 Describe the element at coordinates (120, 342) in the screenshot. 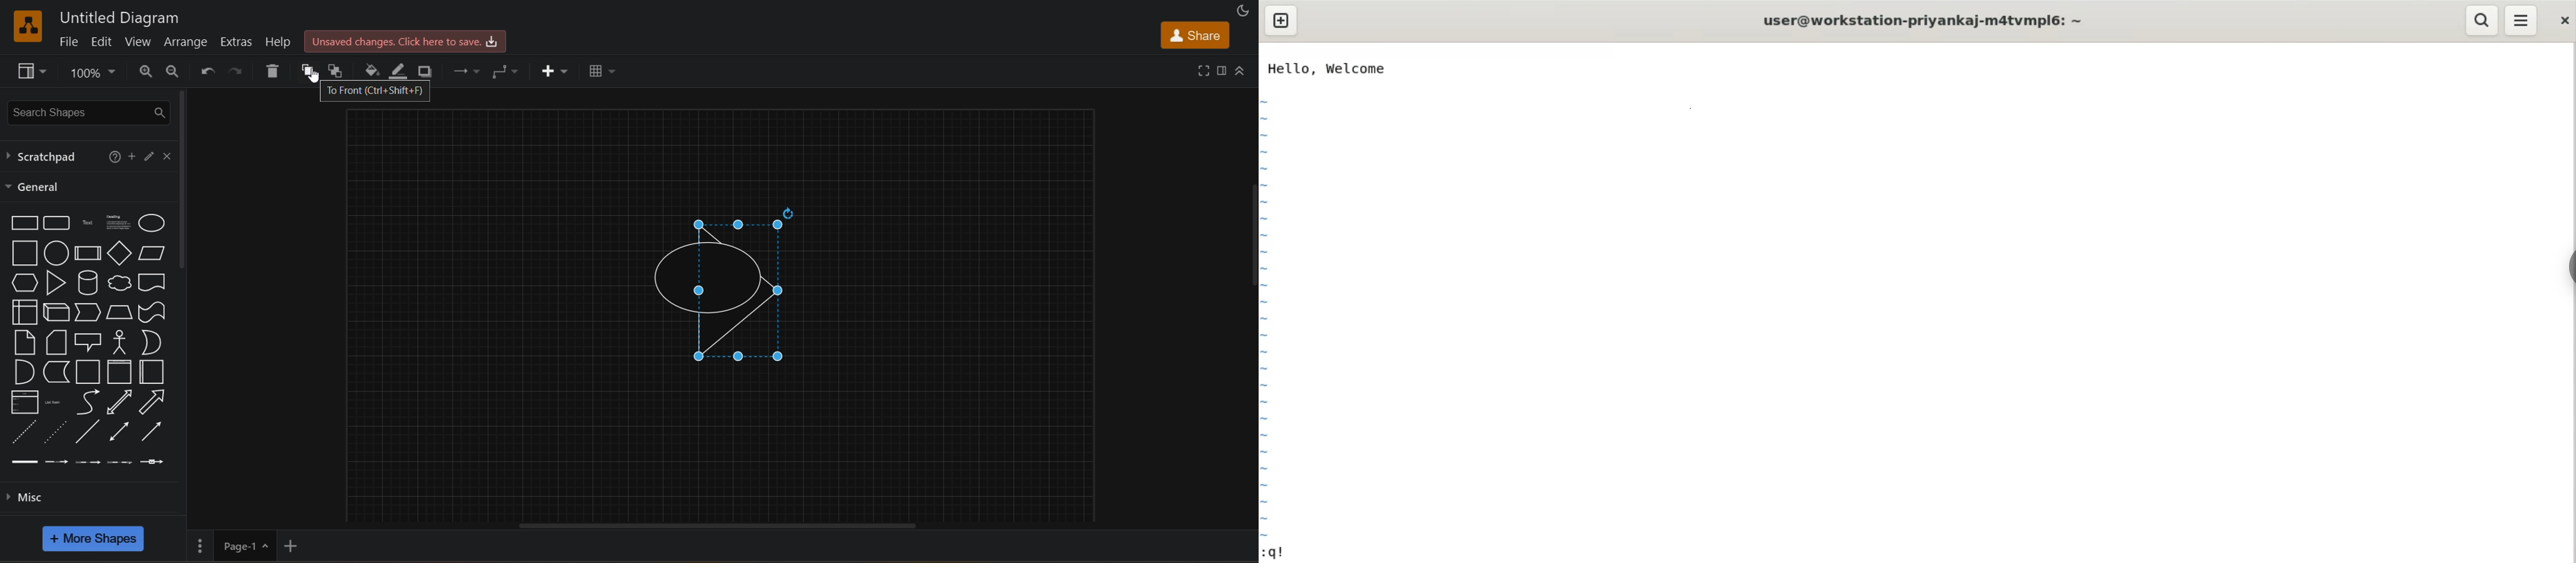

I see `actor` at that location.